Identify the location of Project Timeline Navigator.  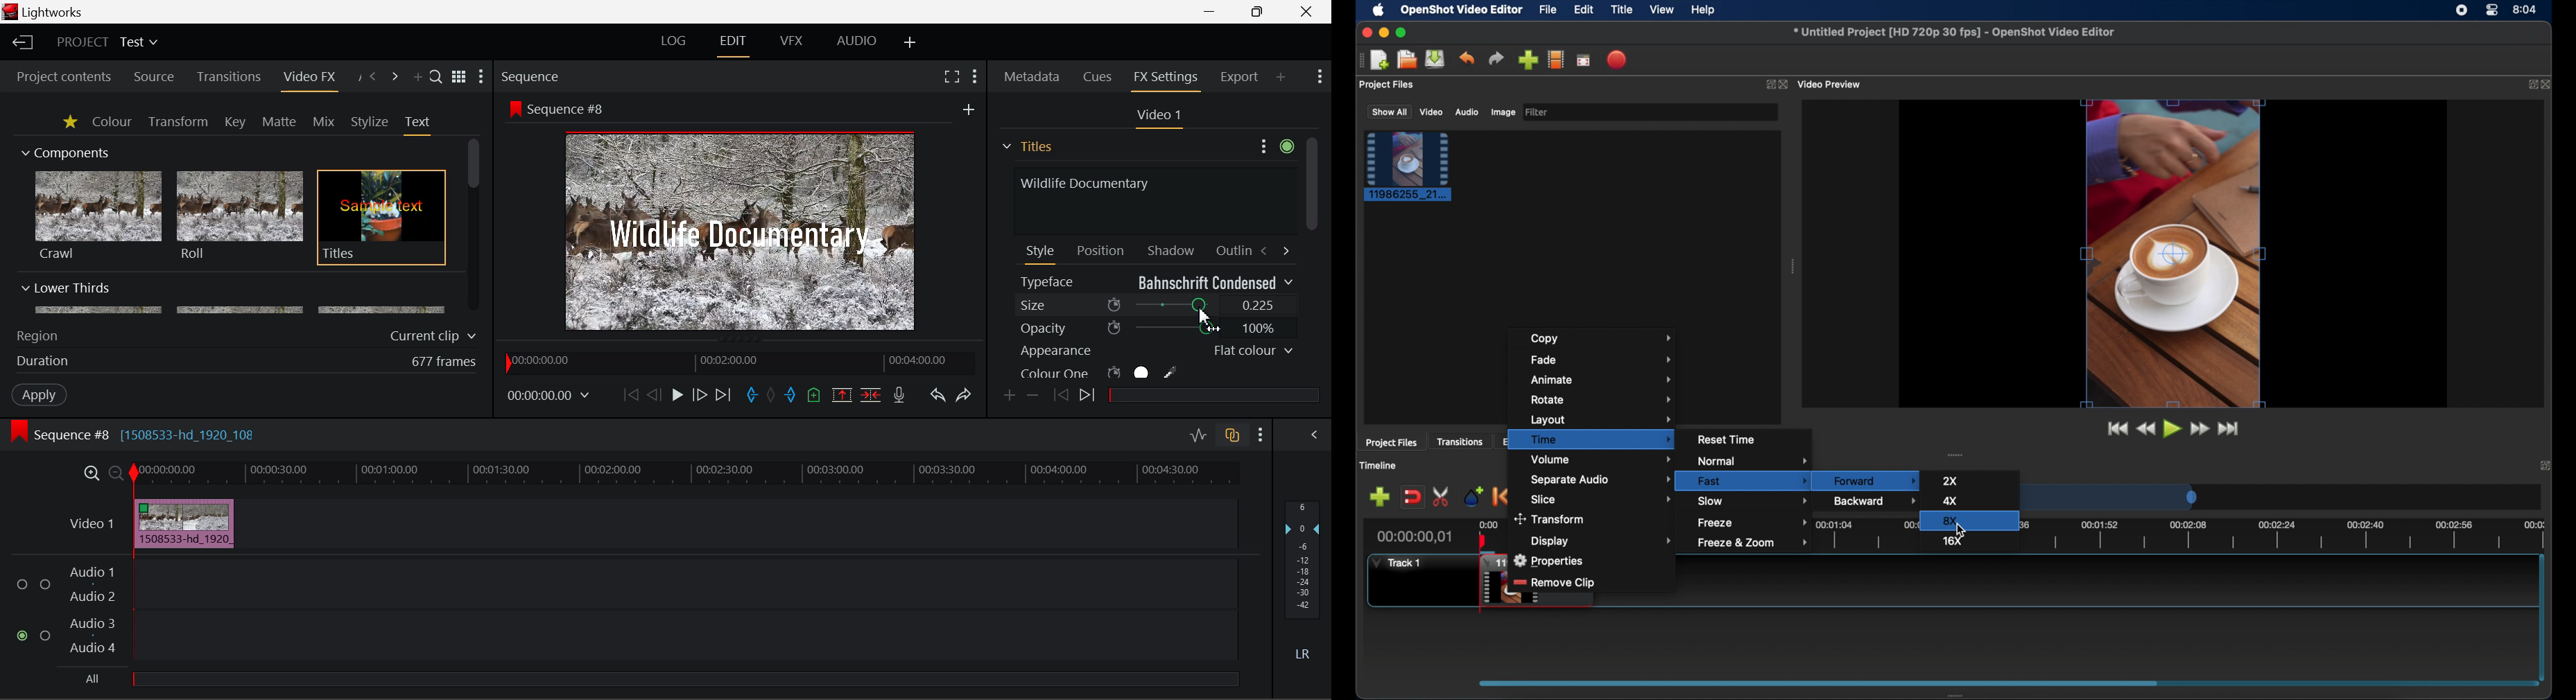
(739, 360).